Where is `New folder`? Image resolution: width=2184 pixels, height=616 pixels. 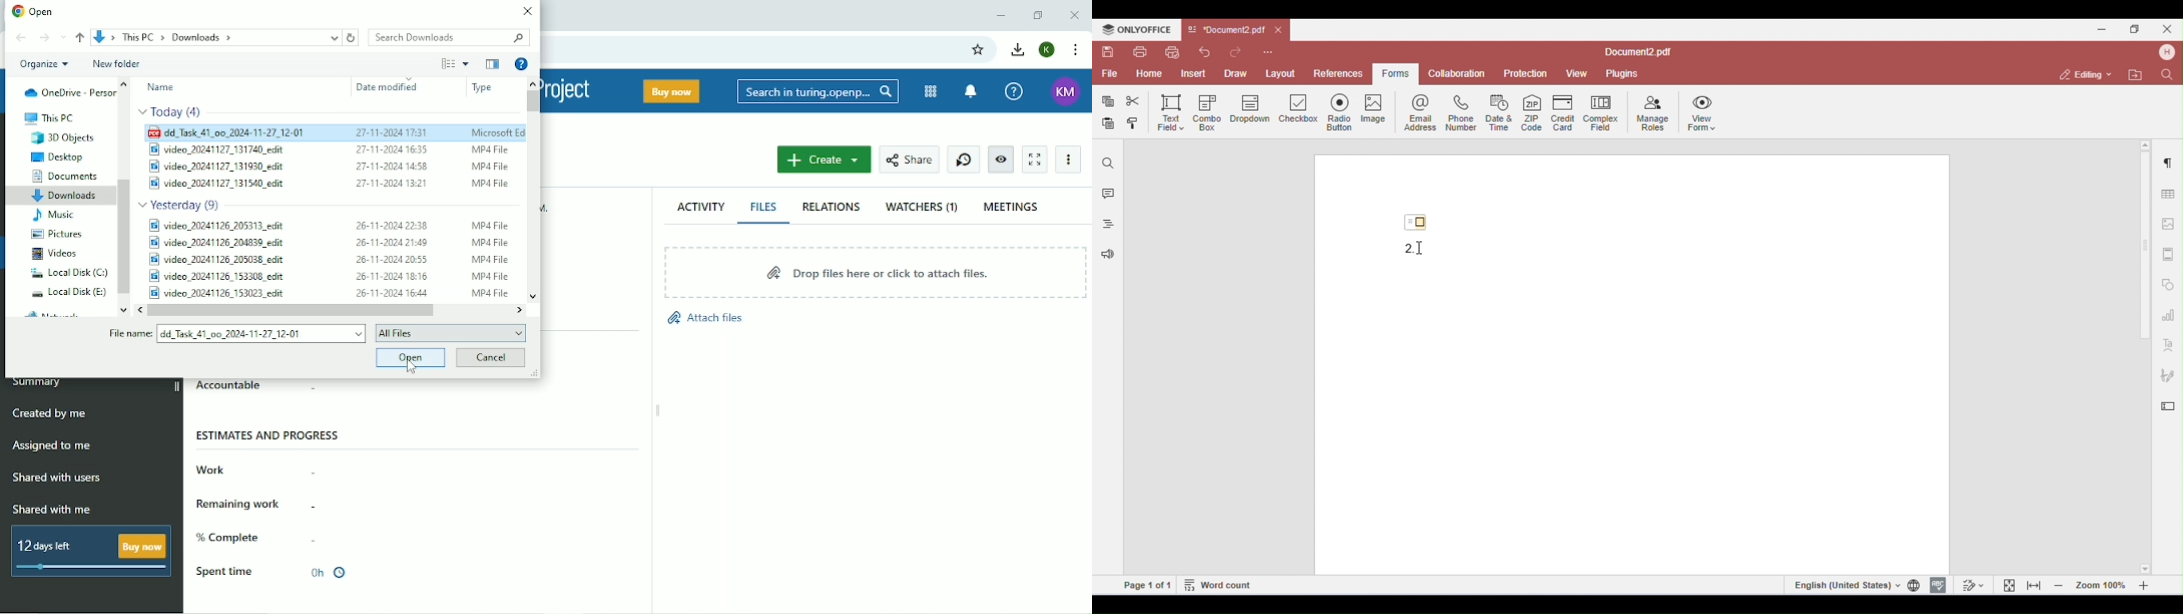 New folder is located at coordinates (117, 63).